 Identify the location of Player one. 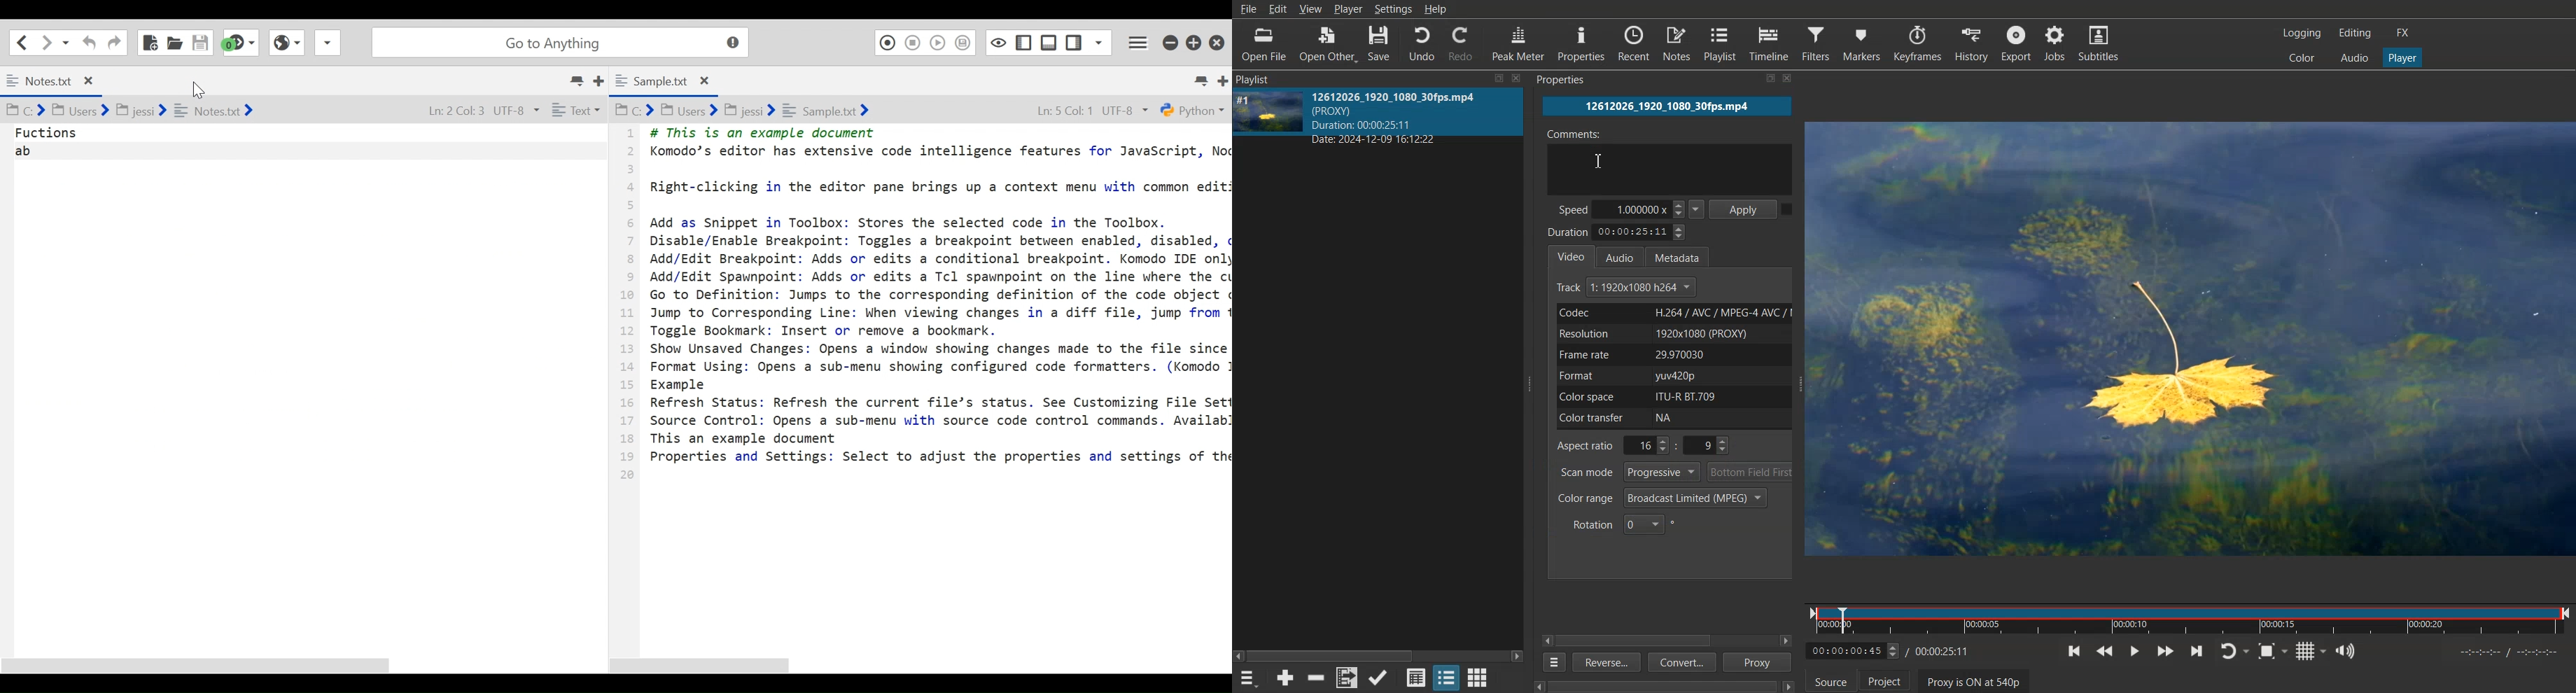
(2401, 56).